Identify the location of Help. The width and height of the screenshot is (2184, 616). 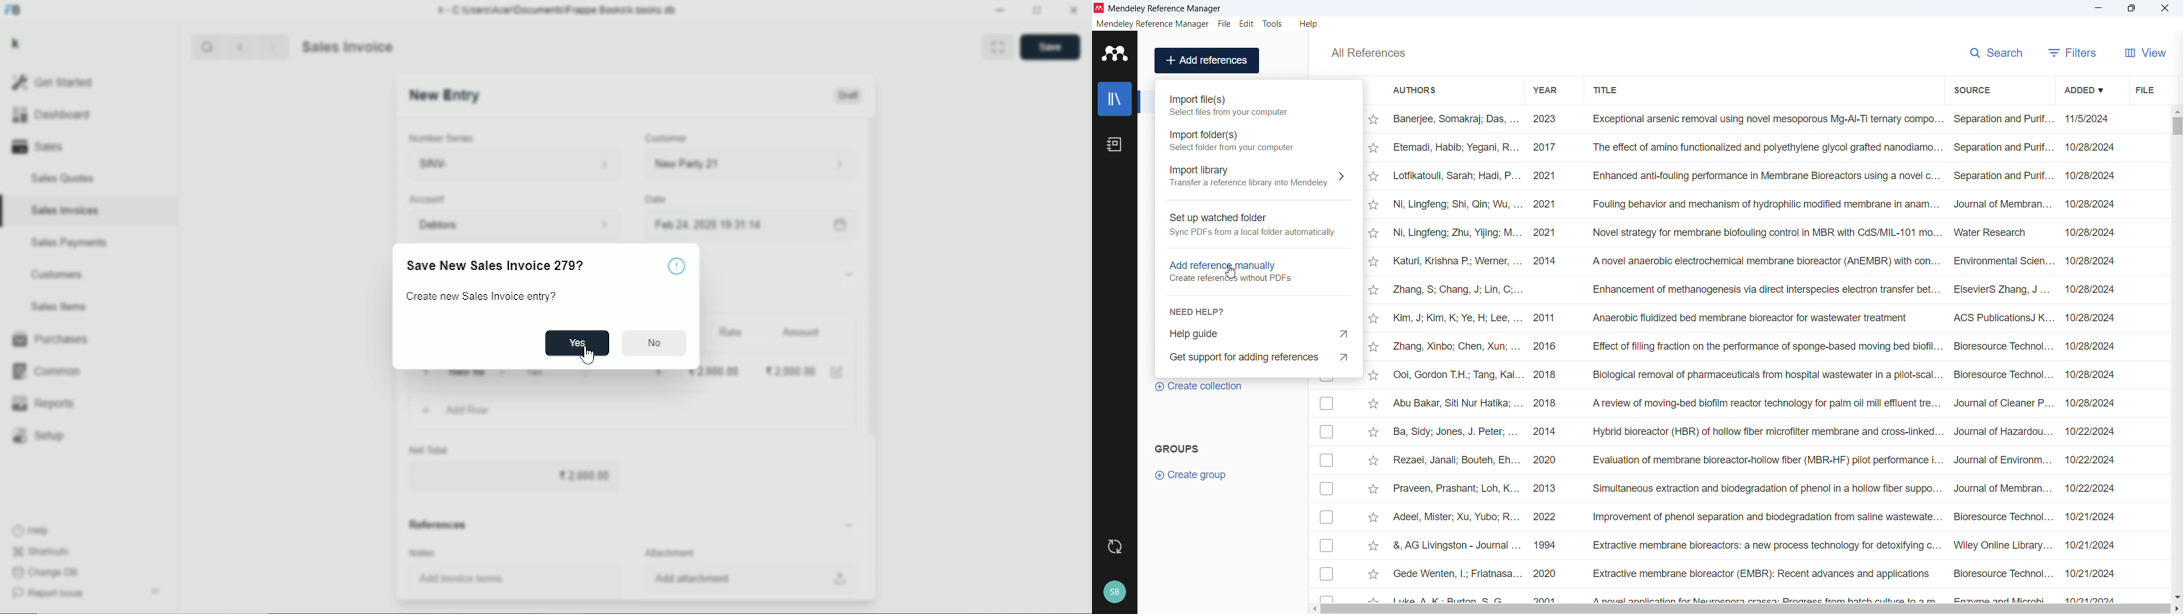
(32, 530).